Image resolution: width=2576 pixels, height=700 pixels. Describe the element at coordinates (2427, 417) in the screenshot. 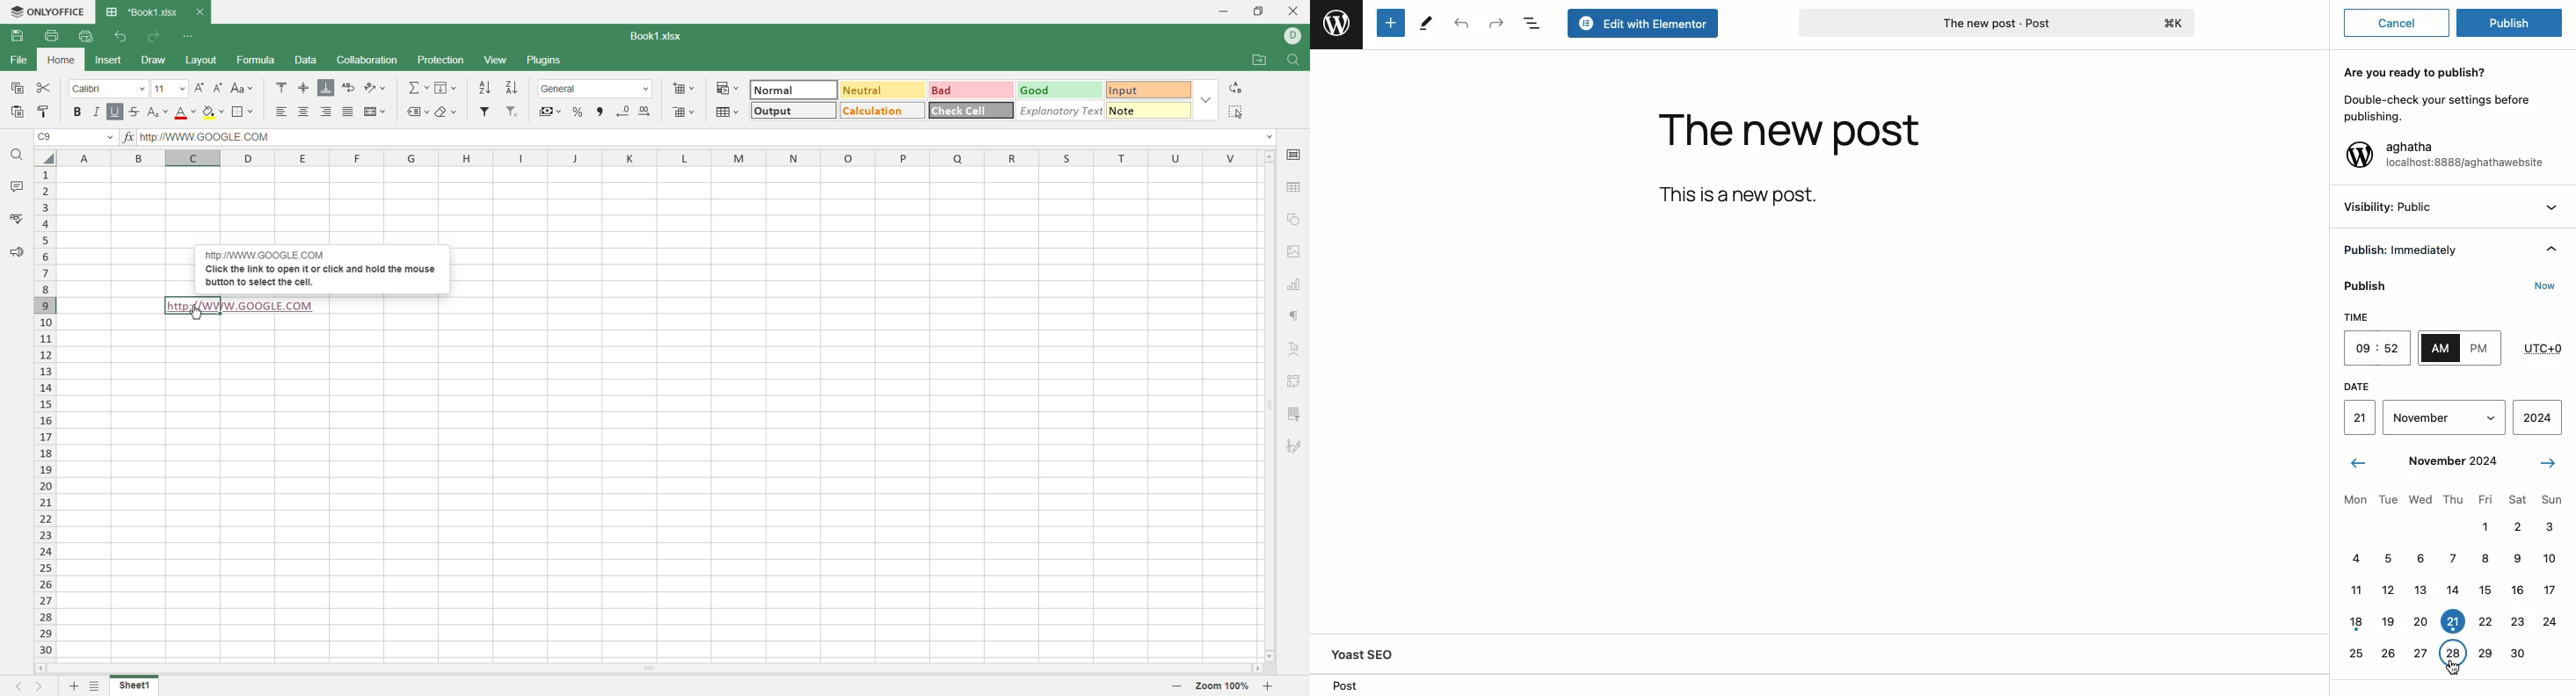

I see `November` at that location.